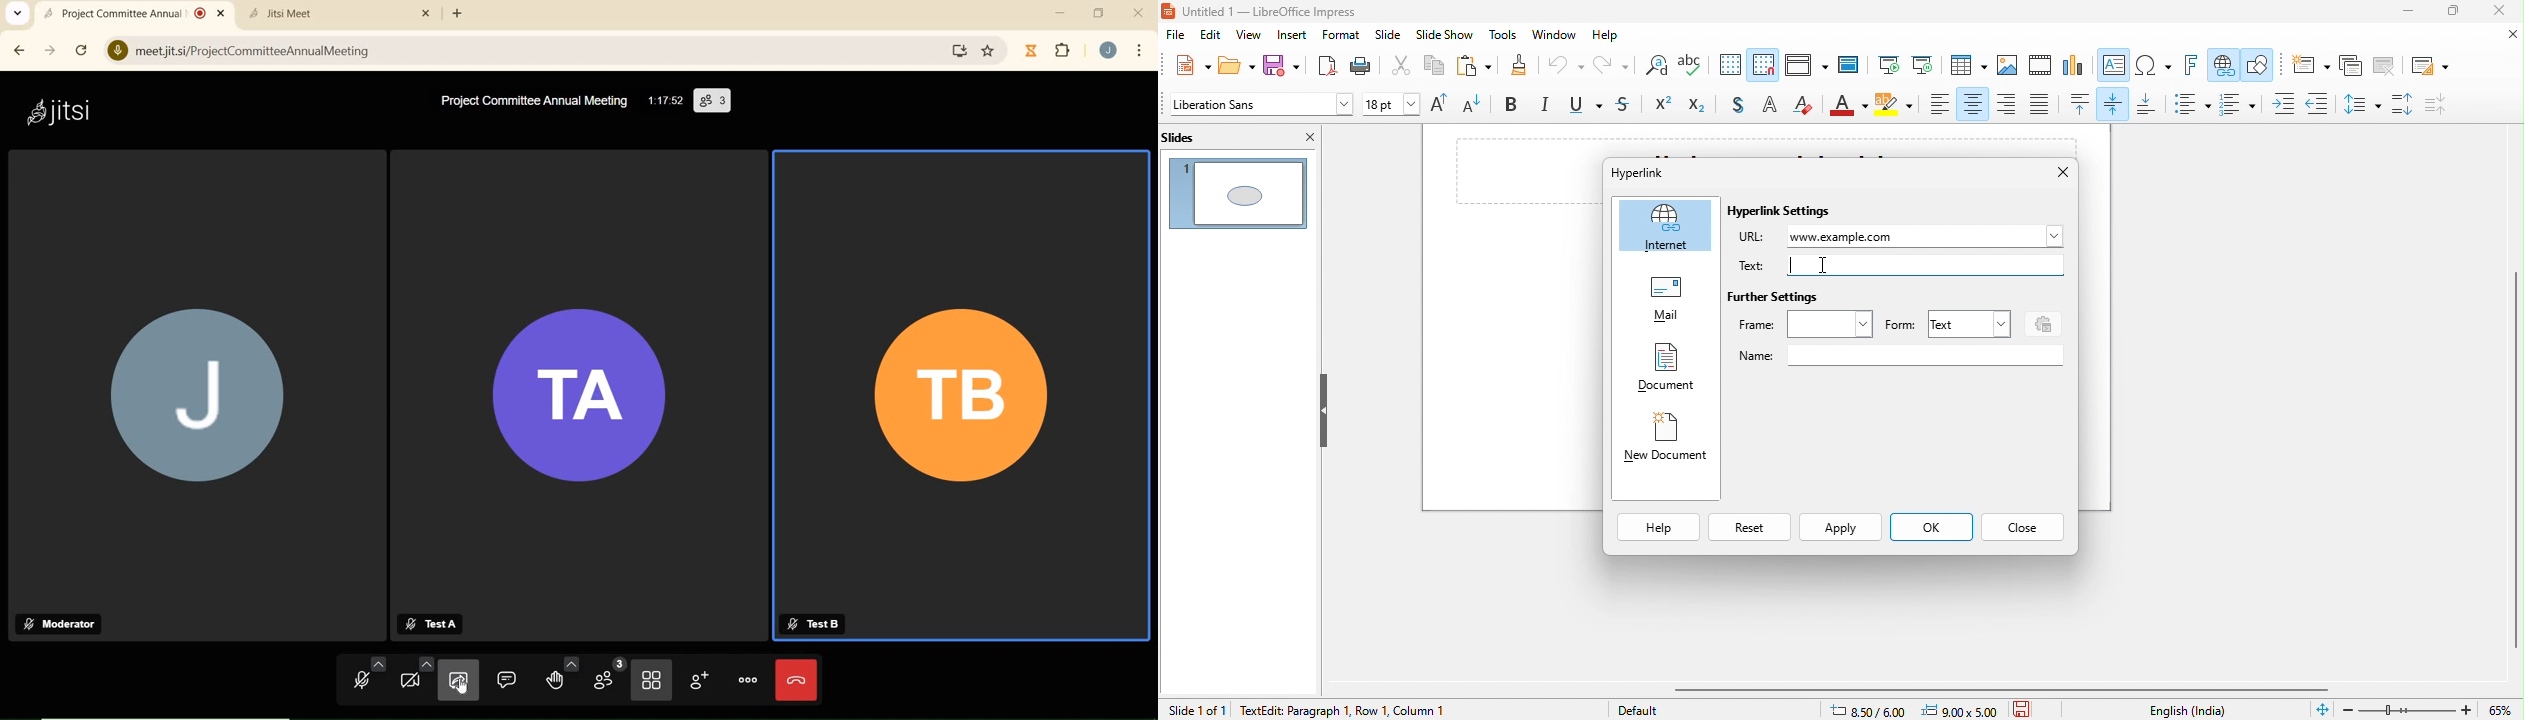  Describe the element at coordinates (1431, 67) in the screenshot. I see `copy` at that location.